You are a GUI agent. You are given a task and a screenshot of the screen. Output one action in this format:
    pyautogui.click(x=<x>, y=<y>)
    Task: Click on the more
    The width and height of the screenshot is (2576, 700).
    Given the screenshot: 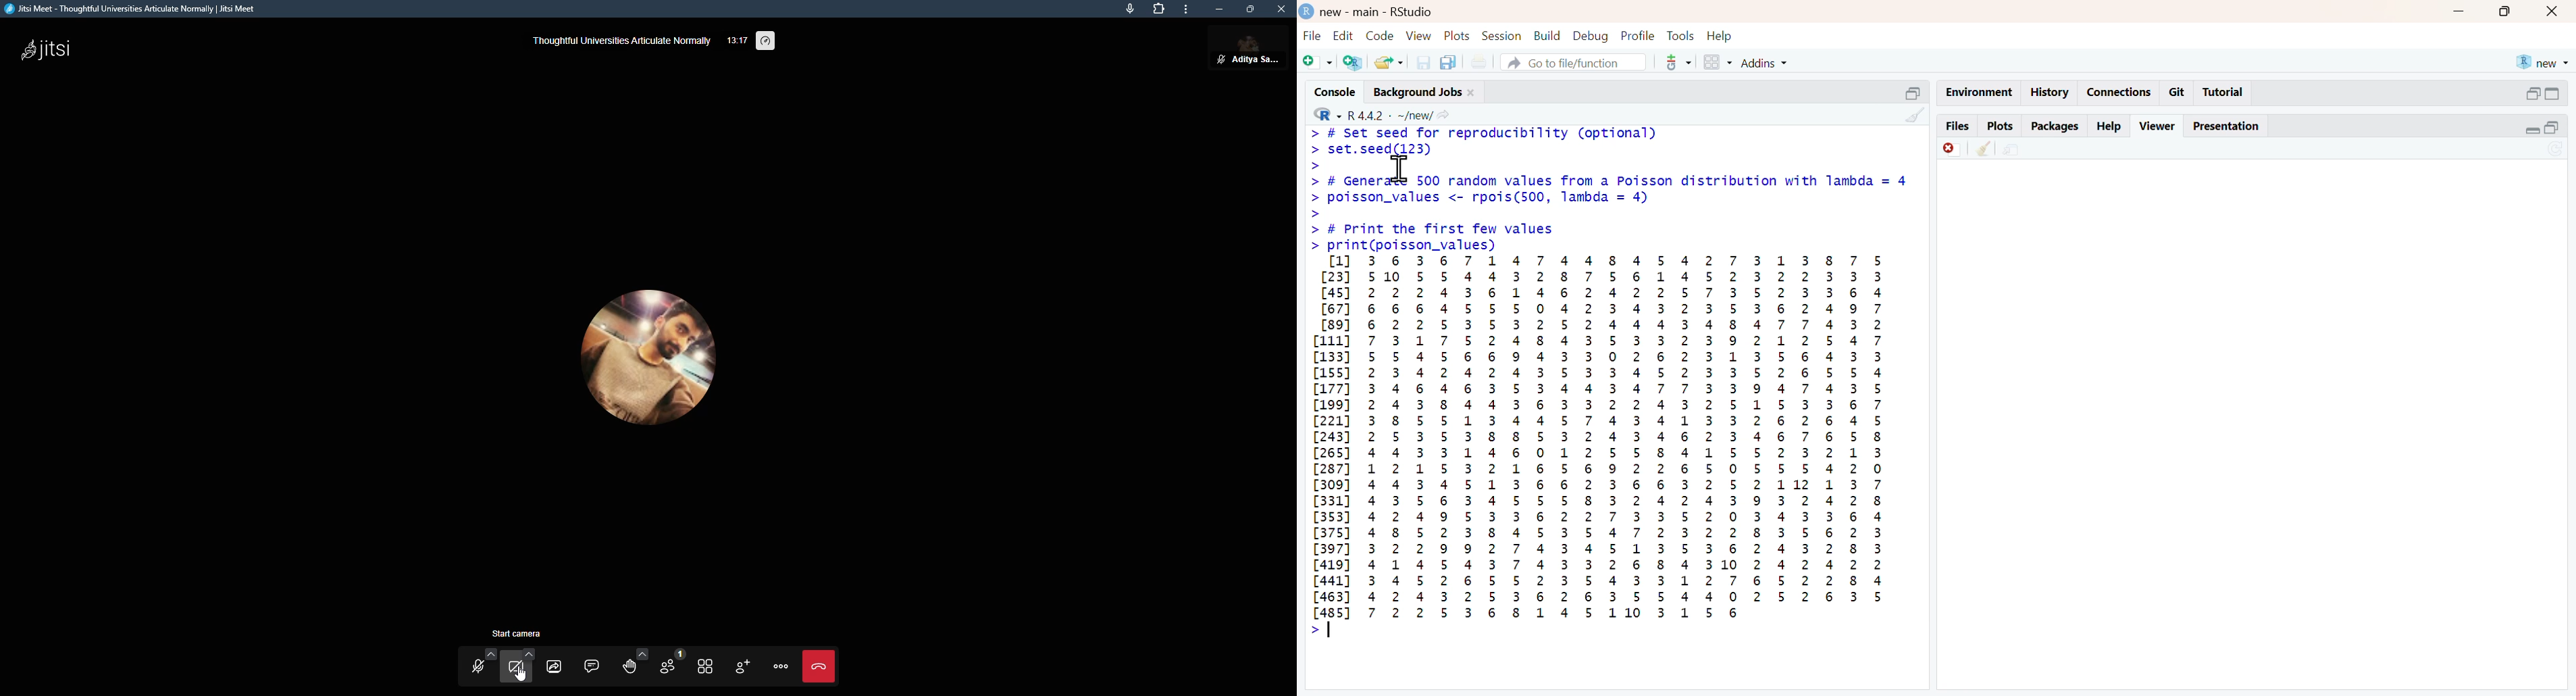 What is the action you would take?
    pyautogui.click(x=1186, y=9)
    